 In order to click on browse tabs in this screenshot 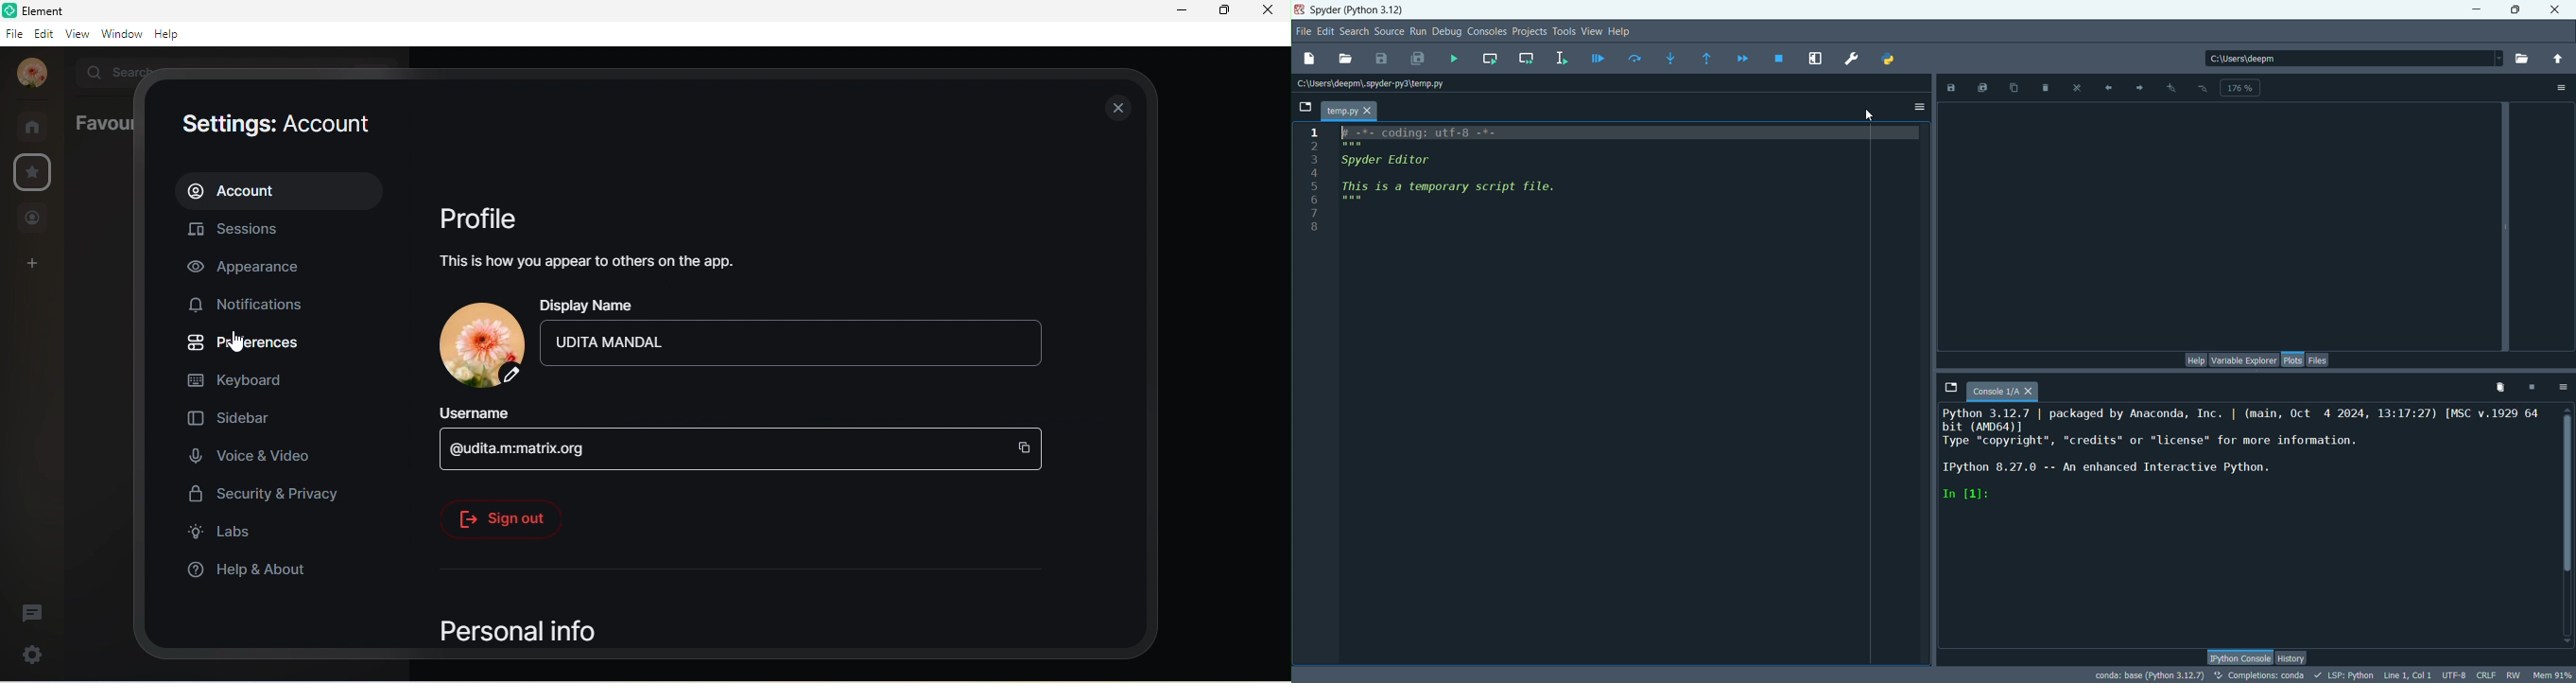, I will do `click(1950, 387)`.